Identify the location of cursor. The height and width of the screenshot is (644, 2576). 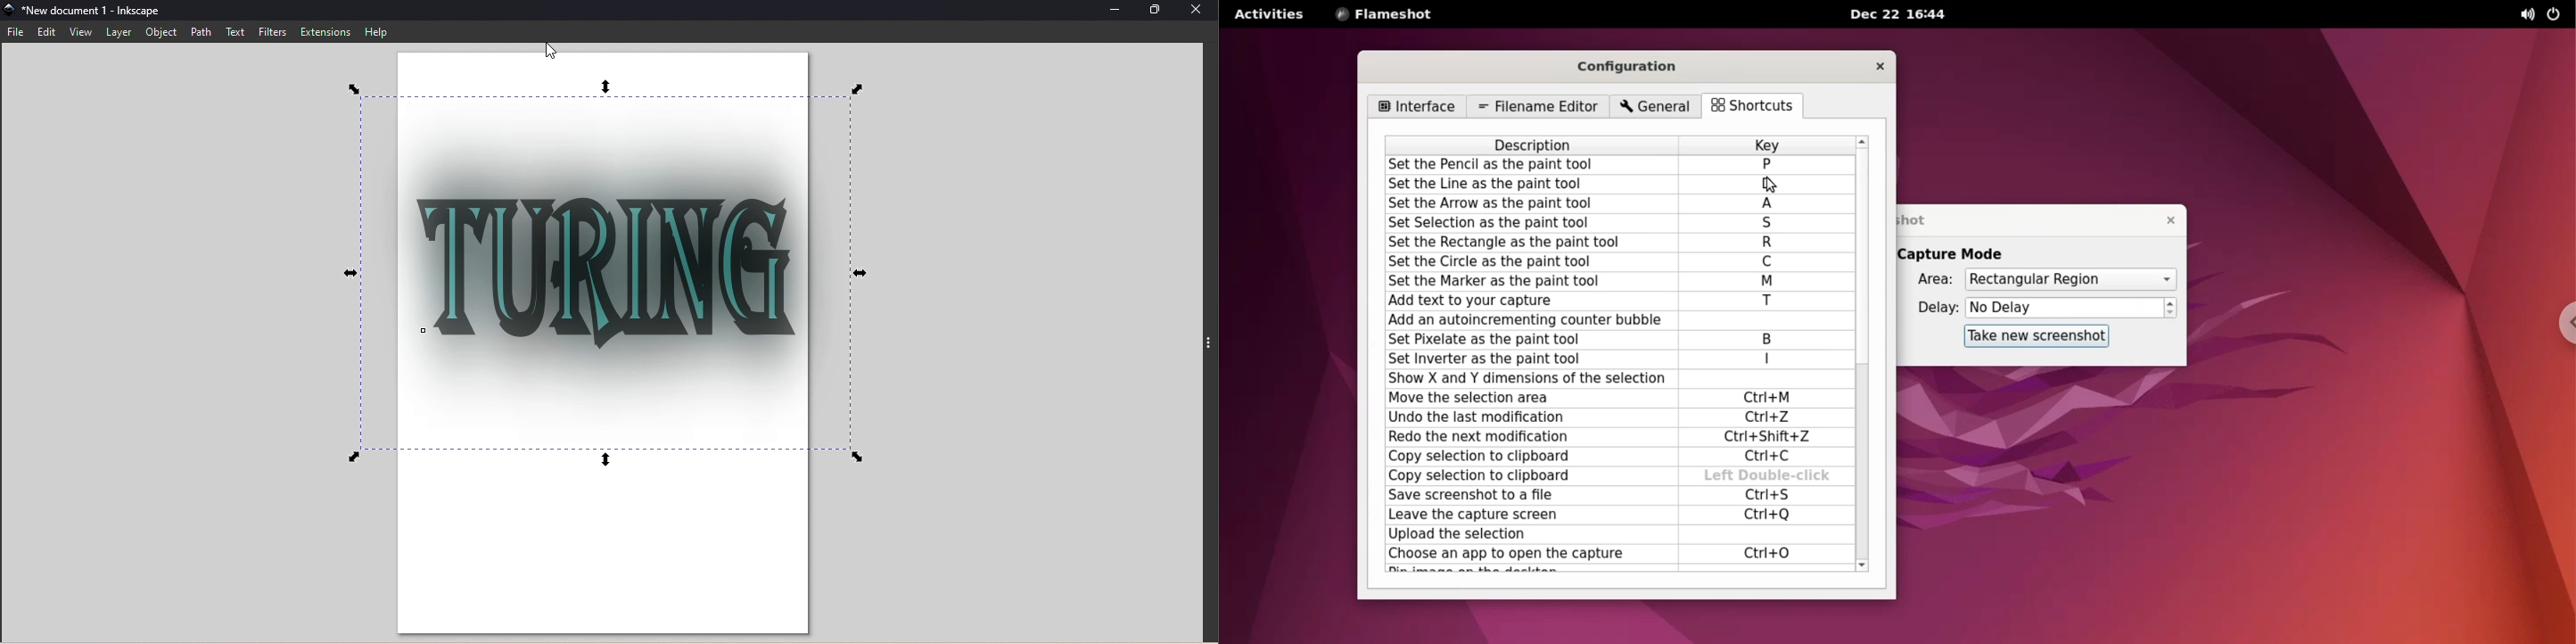
(1778, 185).